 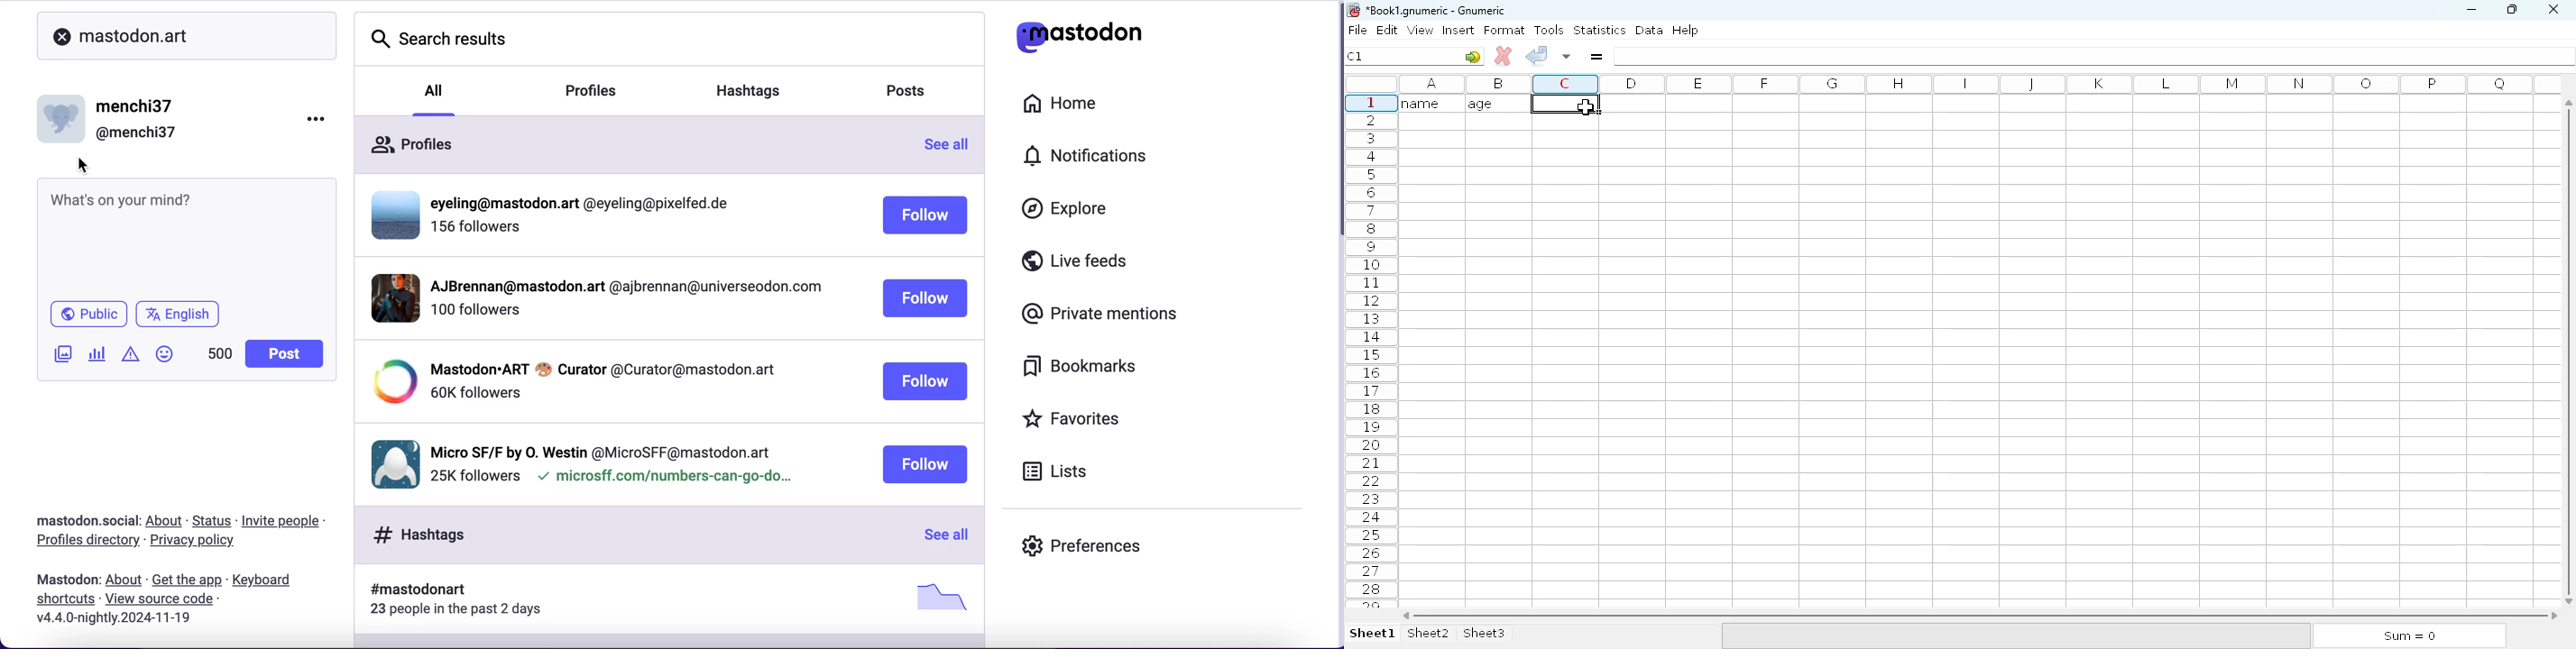 I want to click on sheet1, so click(x=1373, y=634).